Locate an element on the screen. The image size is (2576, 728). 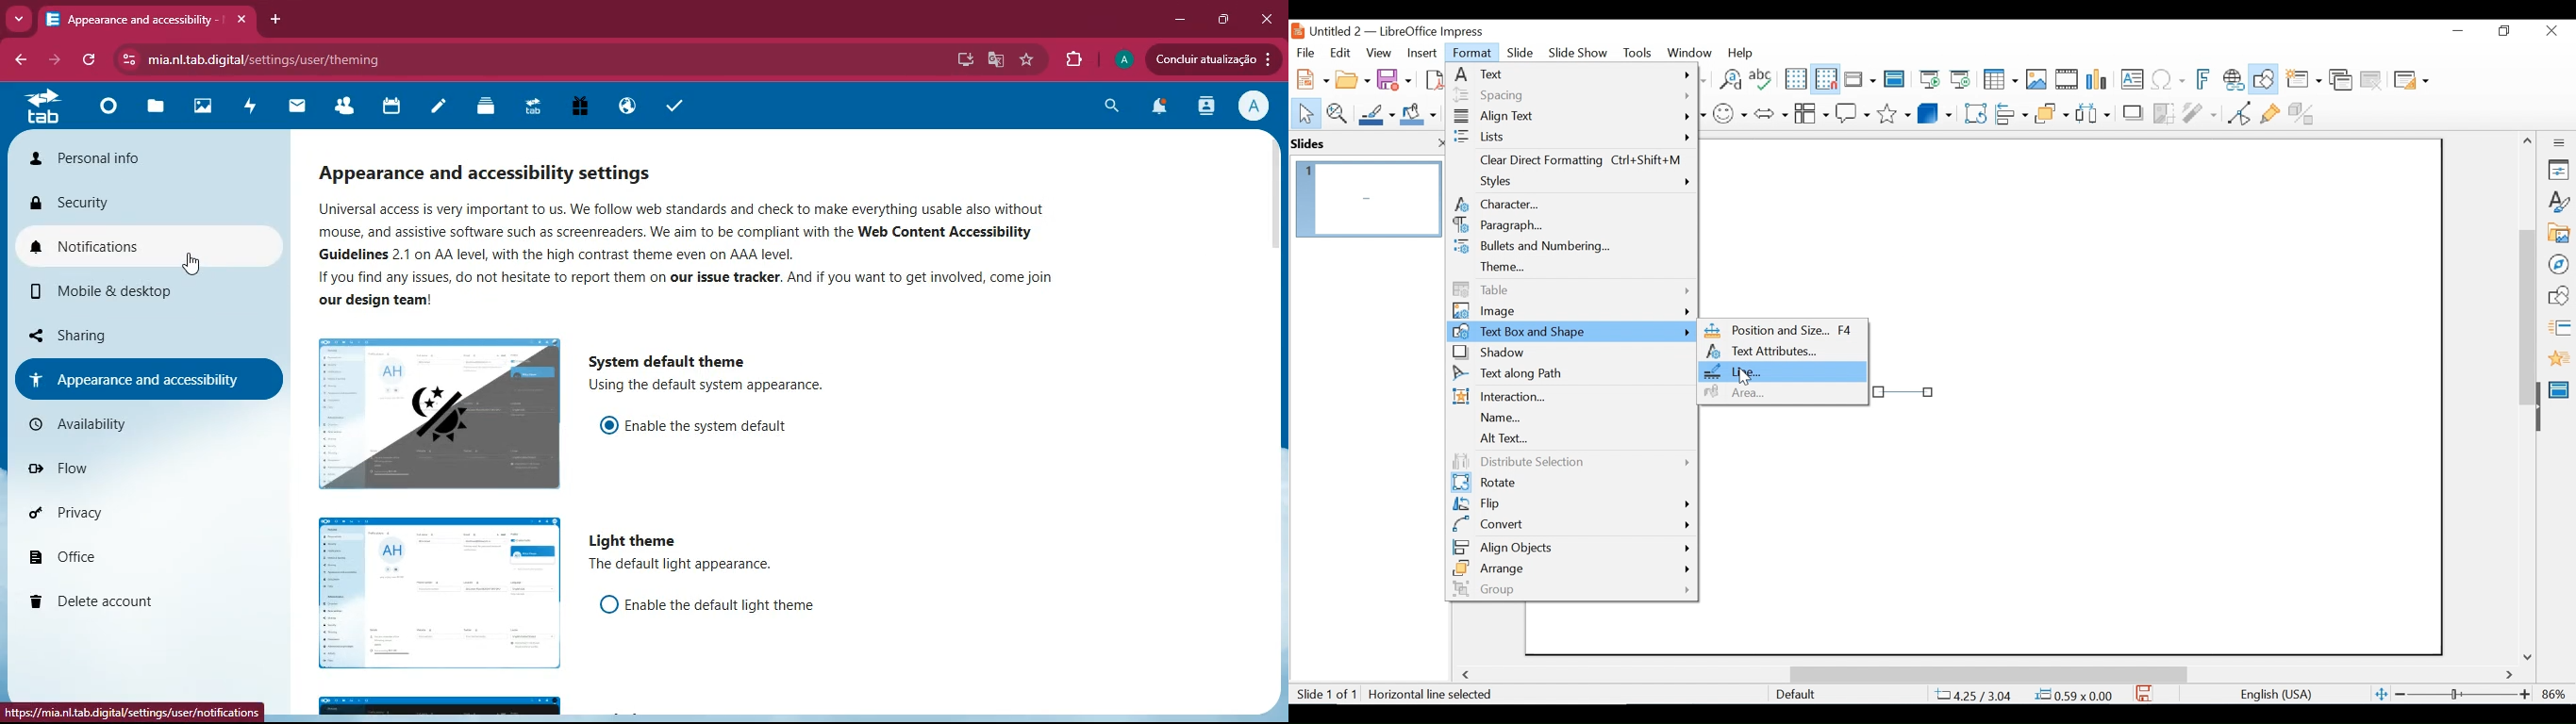
Text is located at coordinates (1572, 74).